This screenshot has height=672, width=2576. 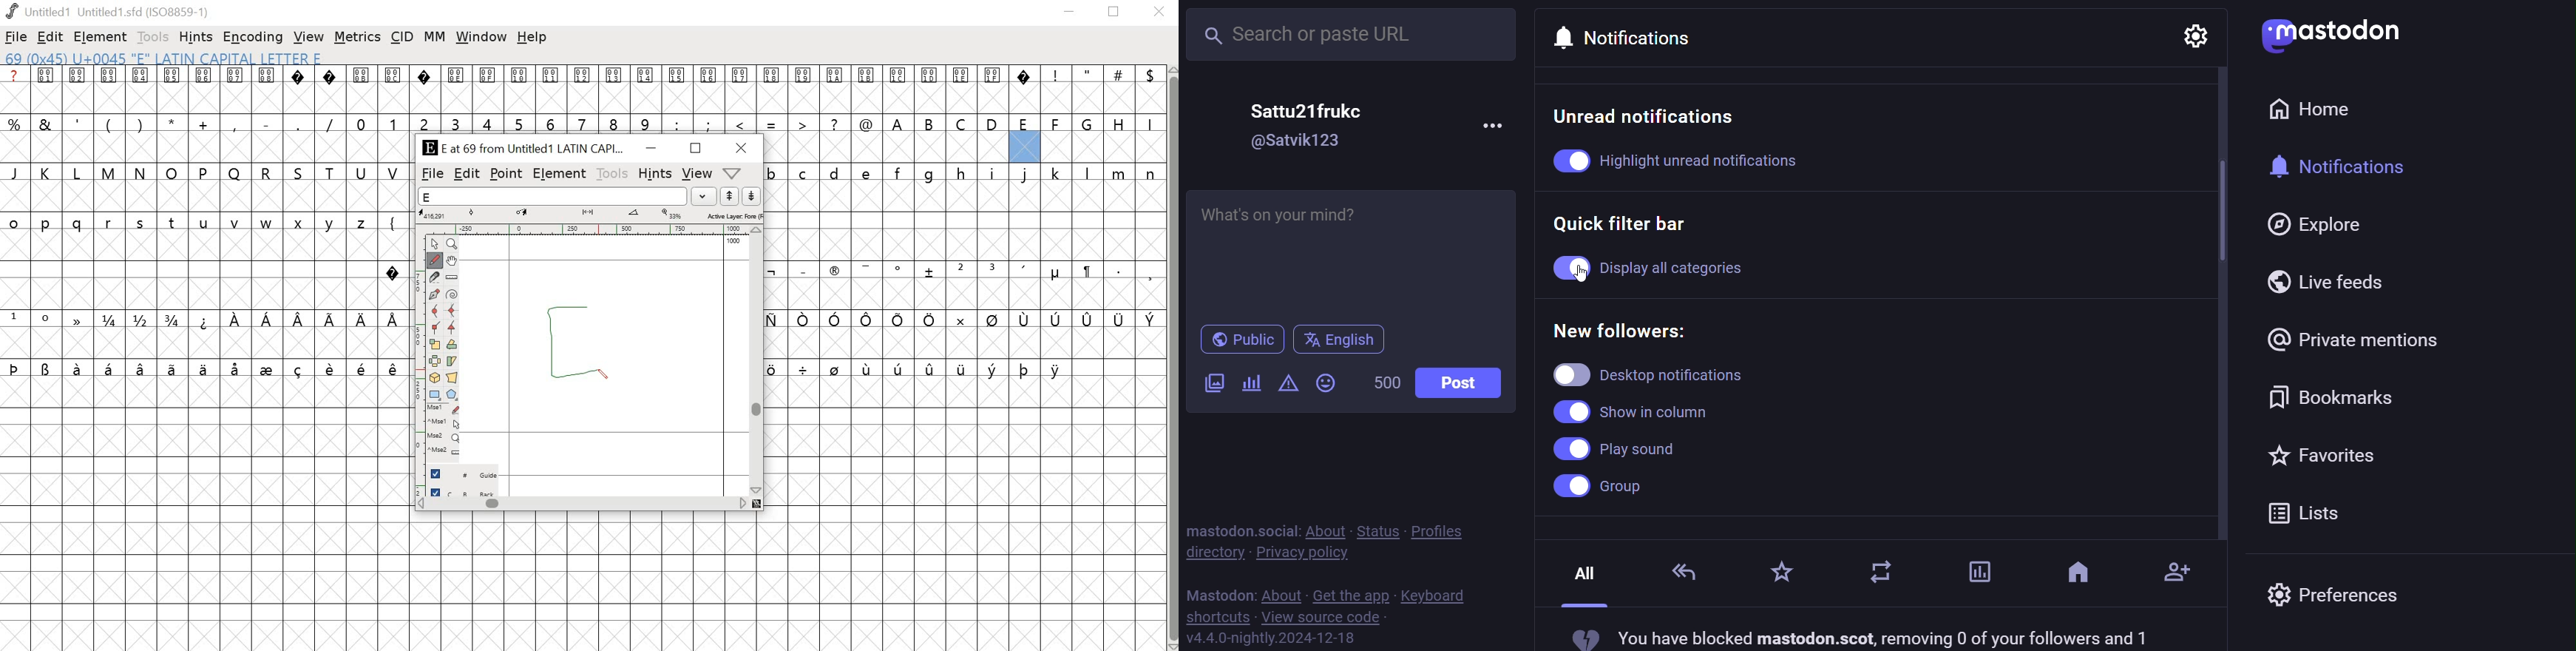 I want to click on MM, so click(x=435, y=37).